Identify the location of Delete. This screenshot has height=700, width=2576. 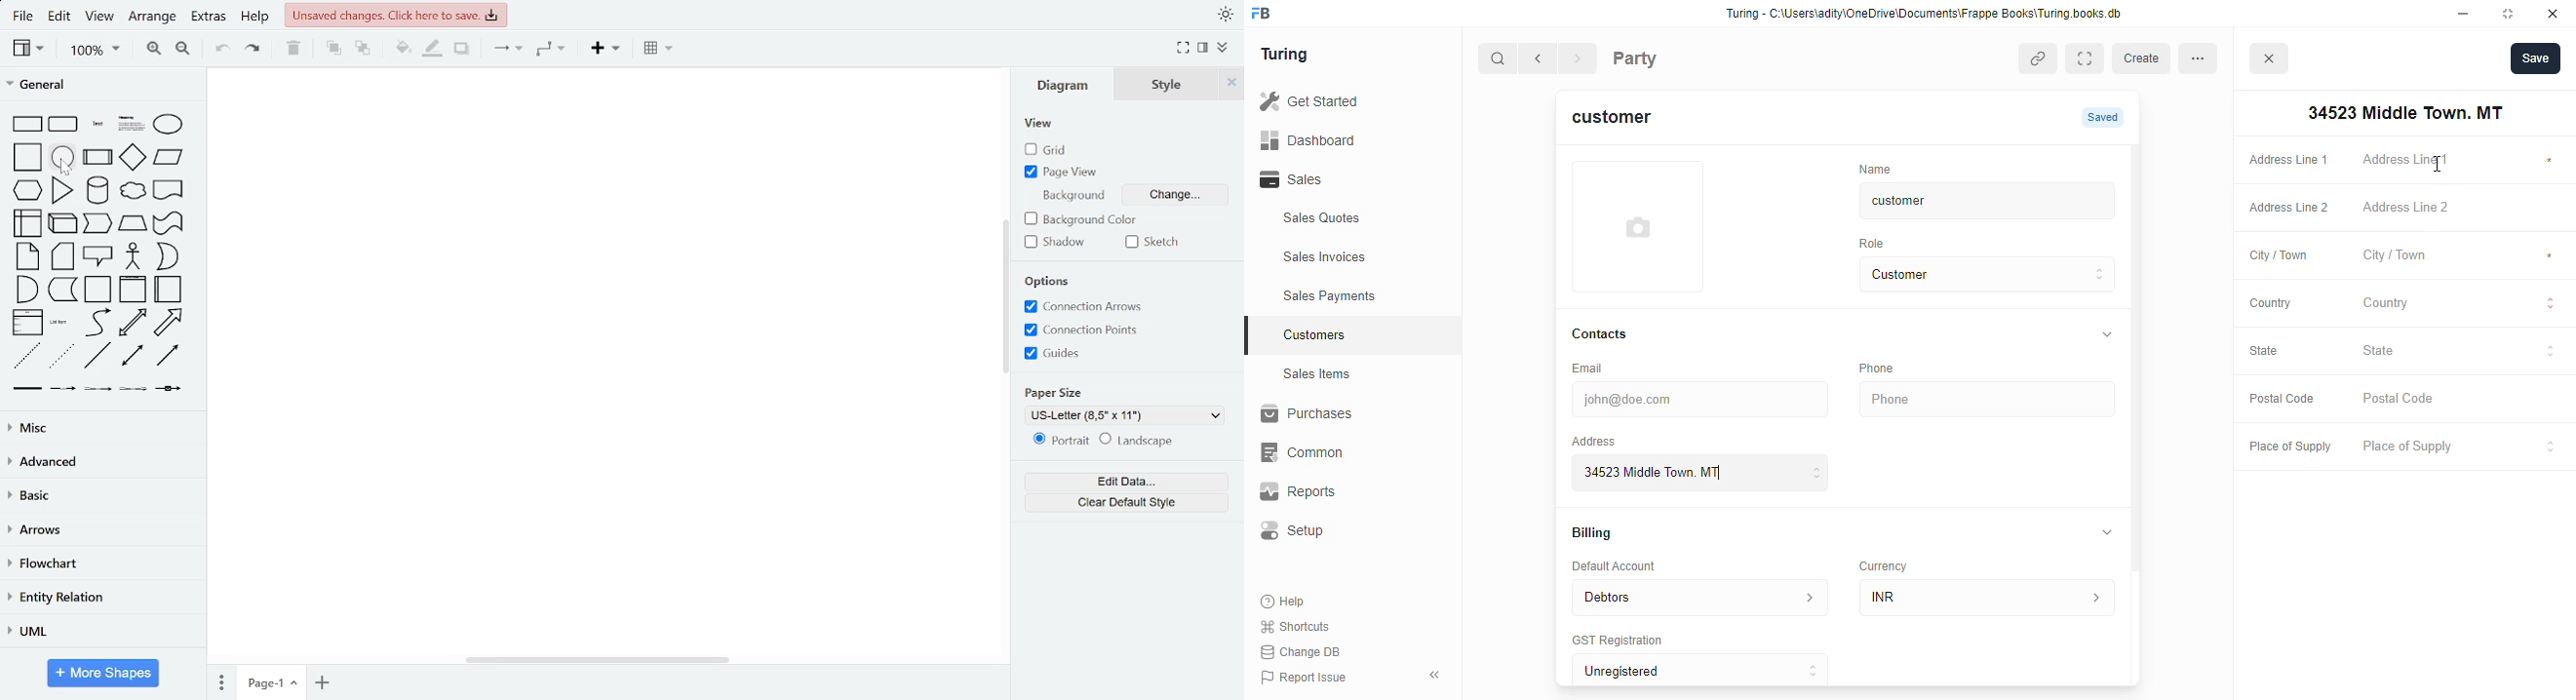
(294, 50).